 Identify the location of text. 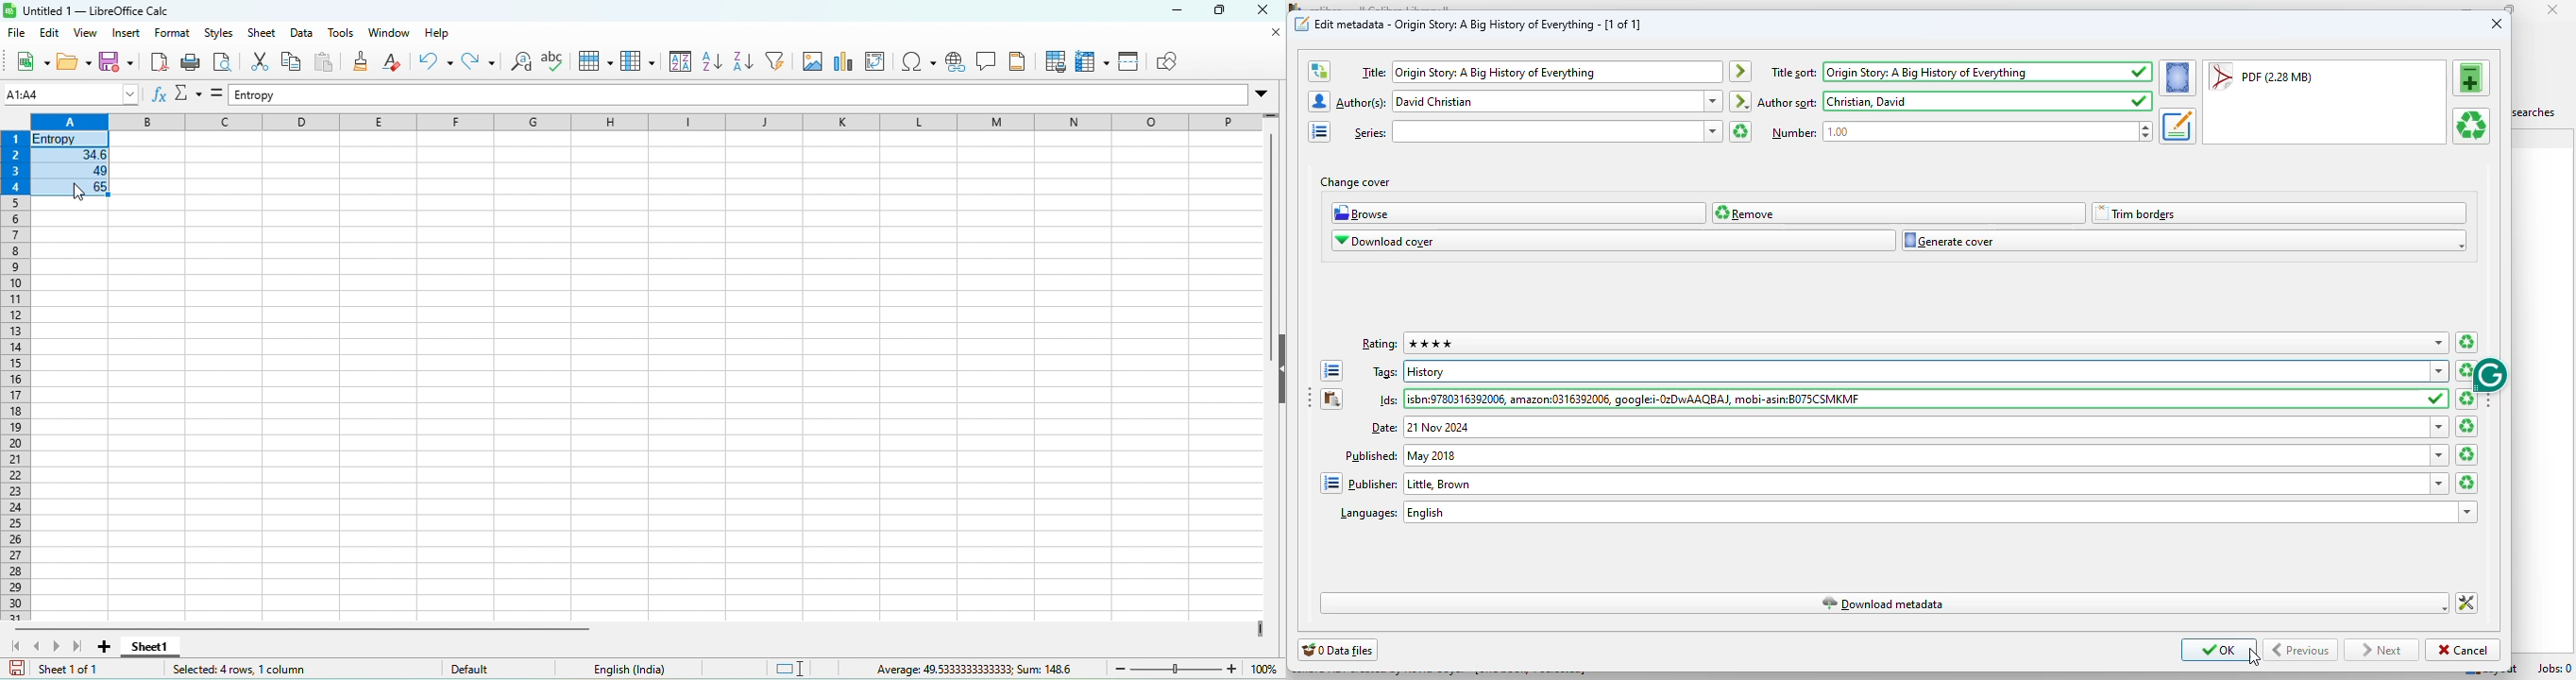
(1390, 400).